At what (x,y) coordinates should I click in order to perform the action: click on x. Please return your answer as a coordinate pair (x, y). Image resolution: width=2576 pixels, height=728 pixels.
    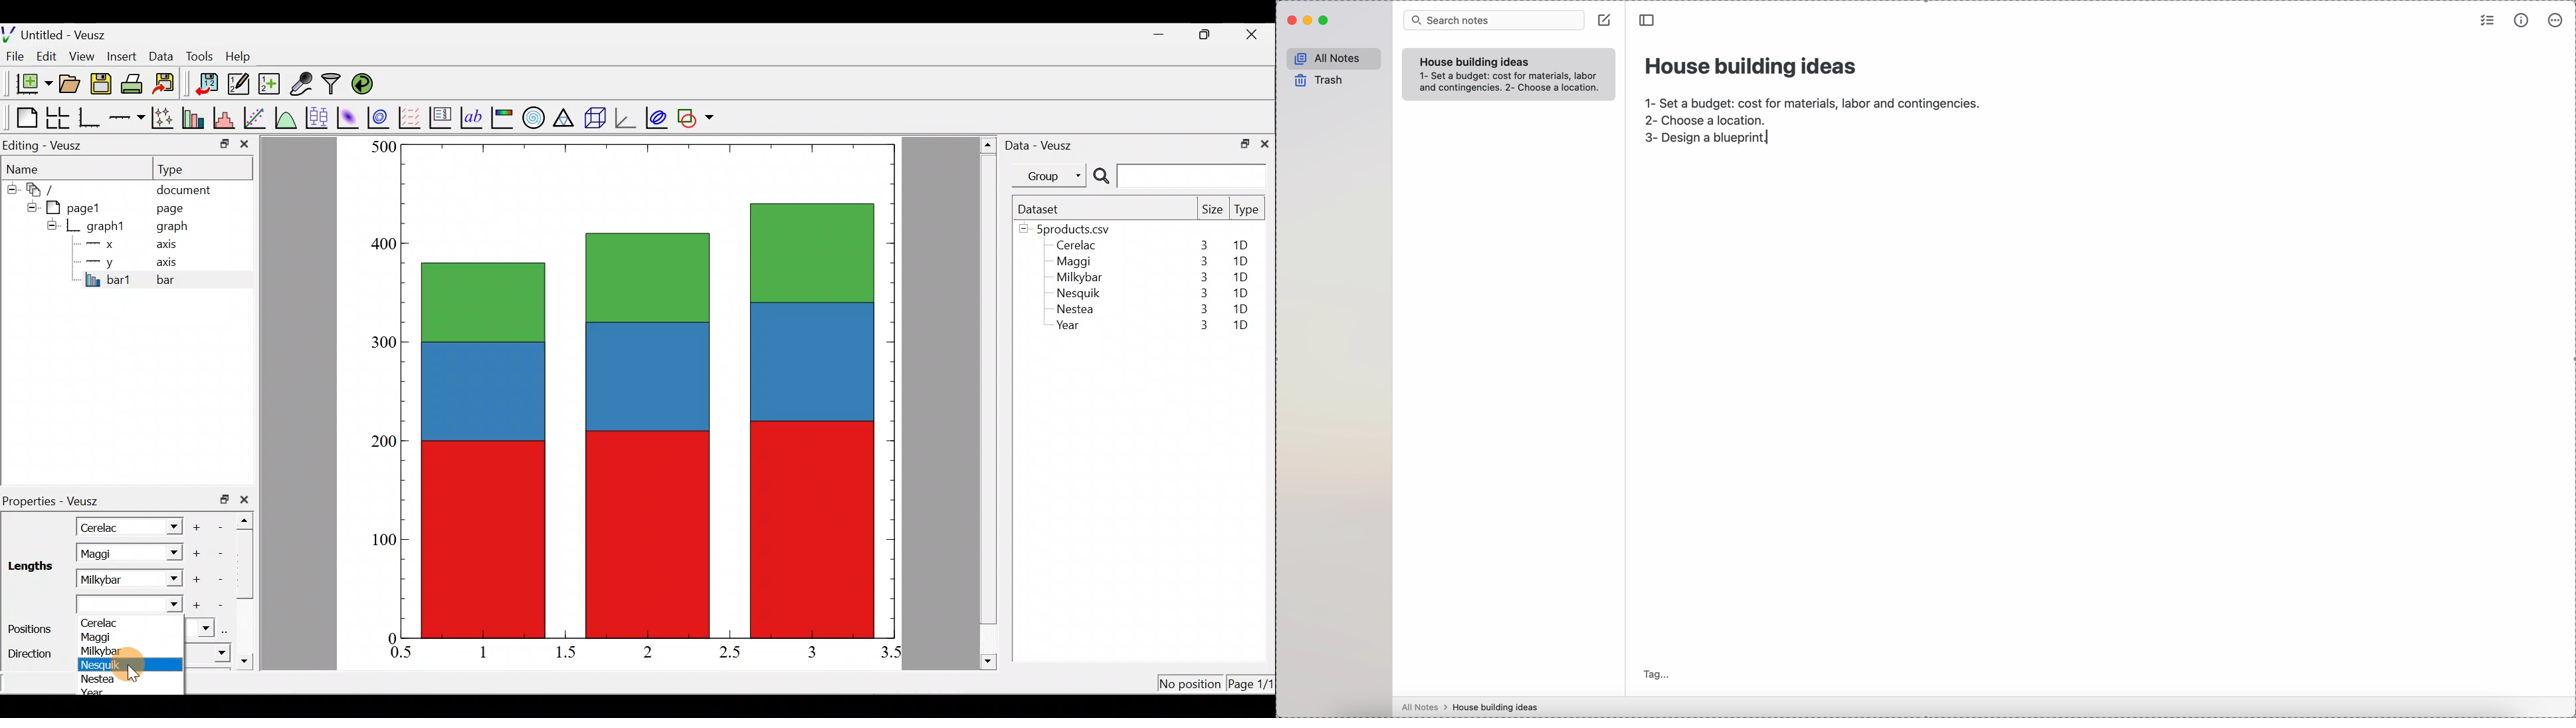
    Looking at the image, I should click on (103, 244).